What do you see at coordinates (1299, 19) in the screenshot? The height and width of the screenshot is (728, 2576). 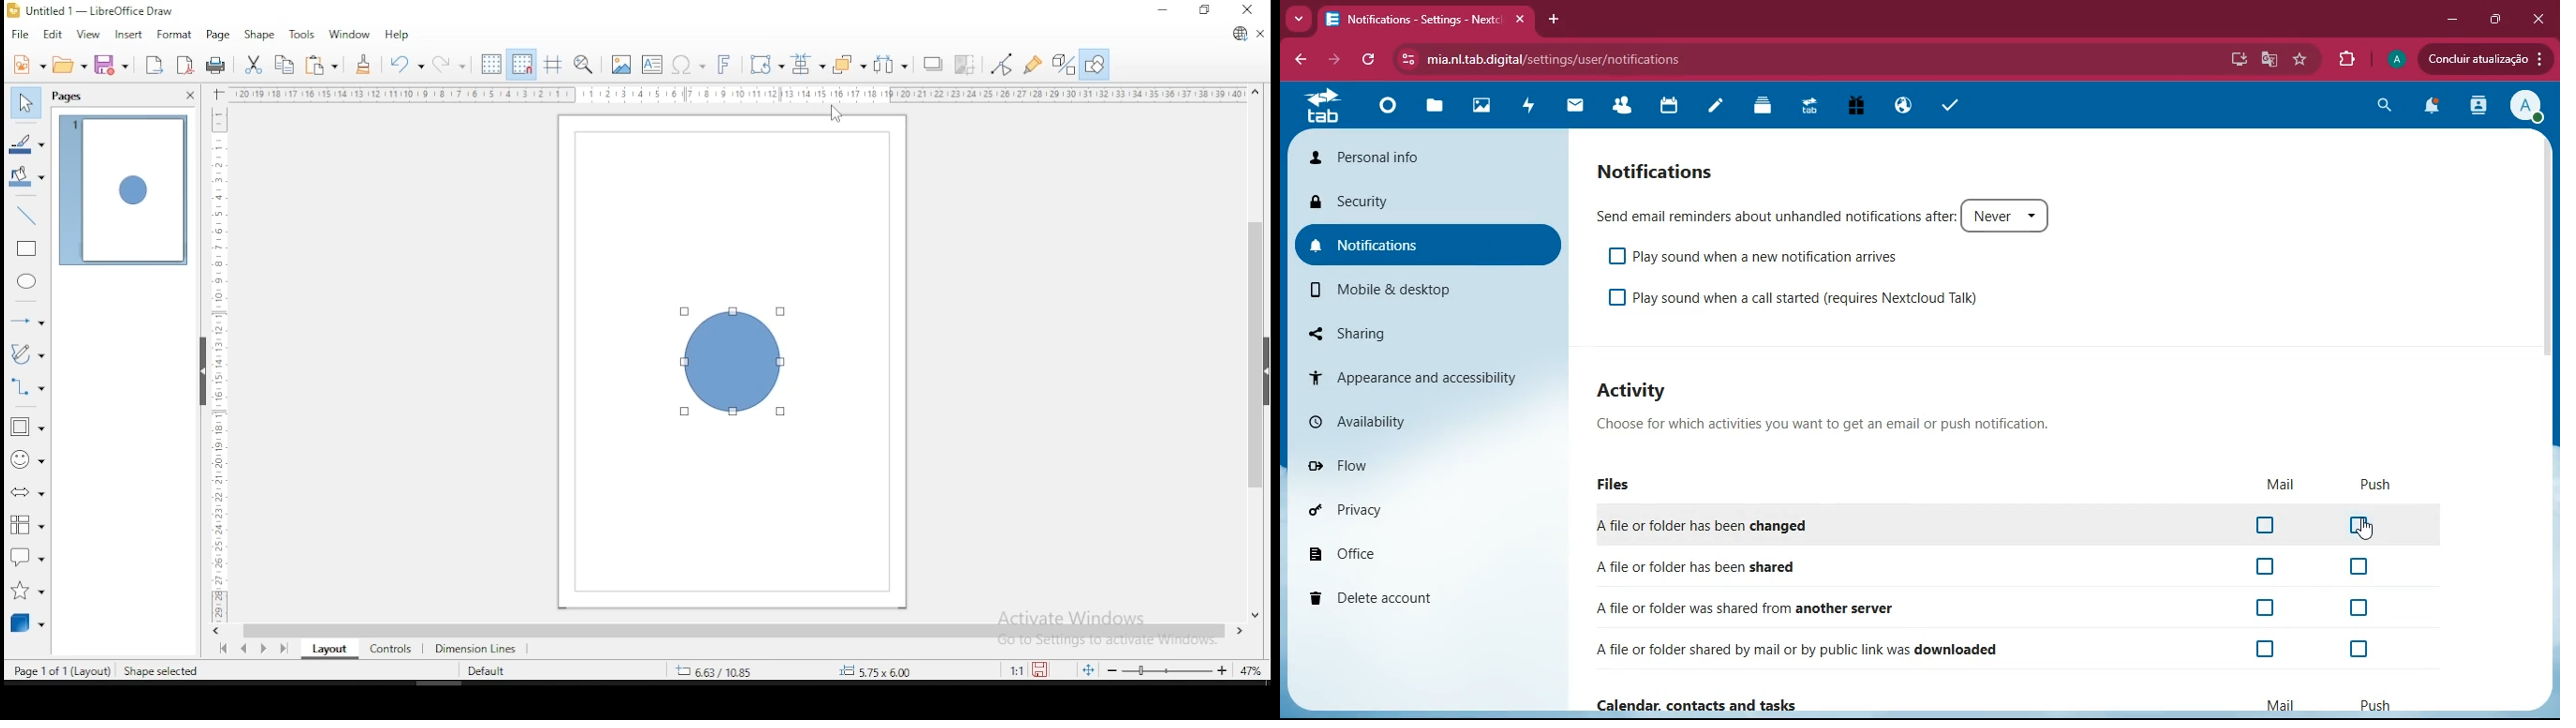 I see `more` at bounding box center [1299, 19].